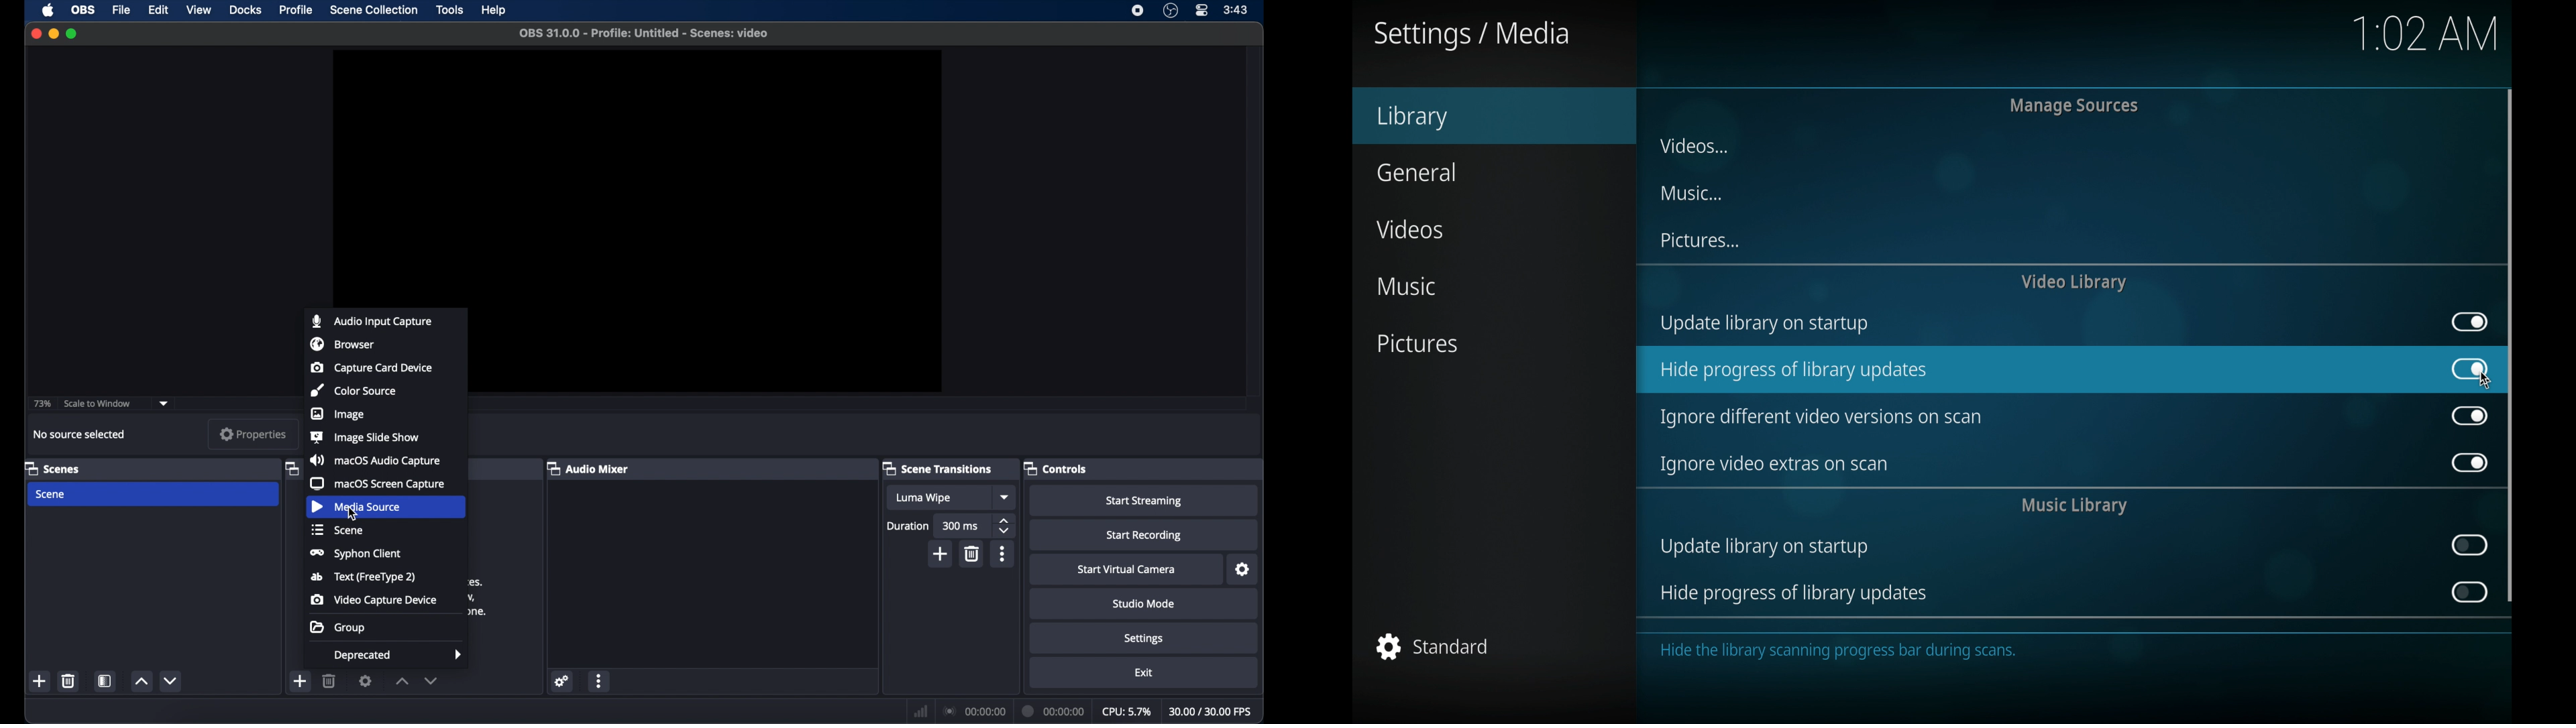 The image size is (2576, 728). Describe the element at coordinates (1236, 10) in the screenshot. I see `3:43` at that location.